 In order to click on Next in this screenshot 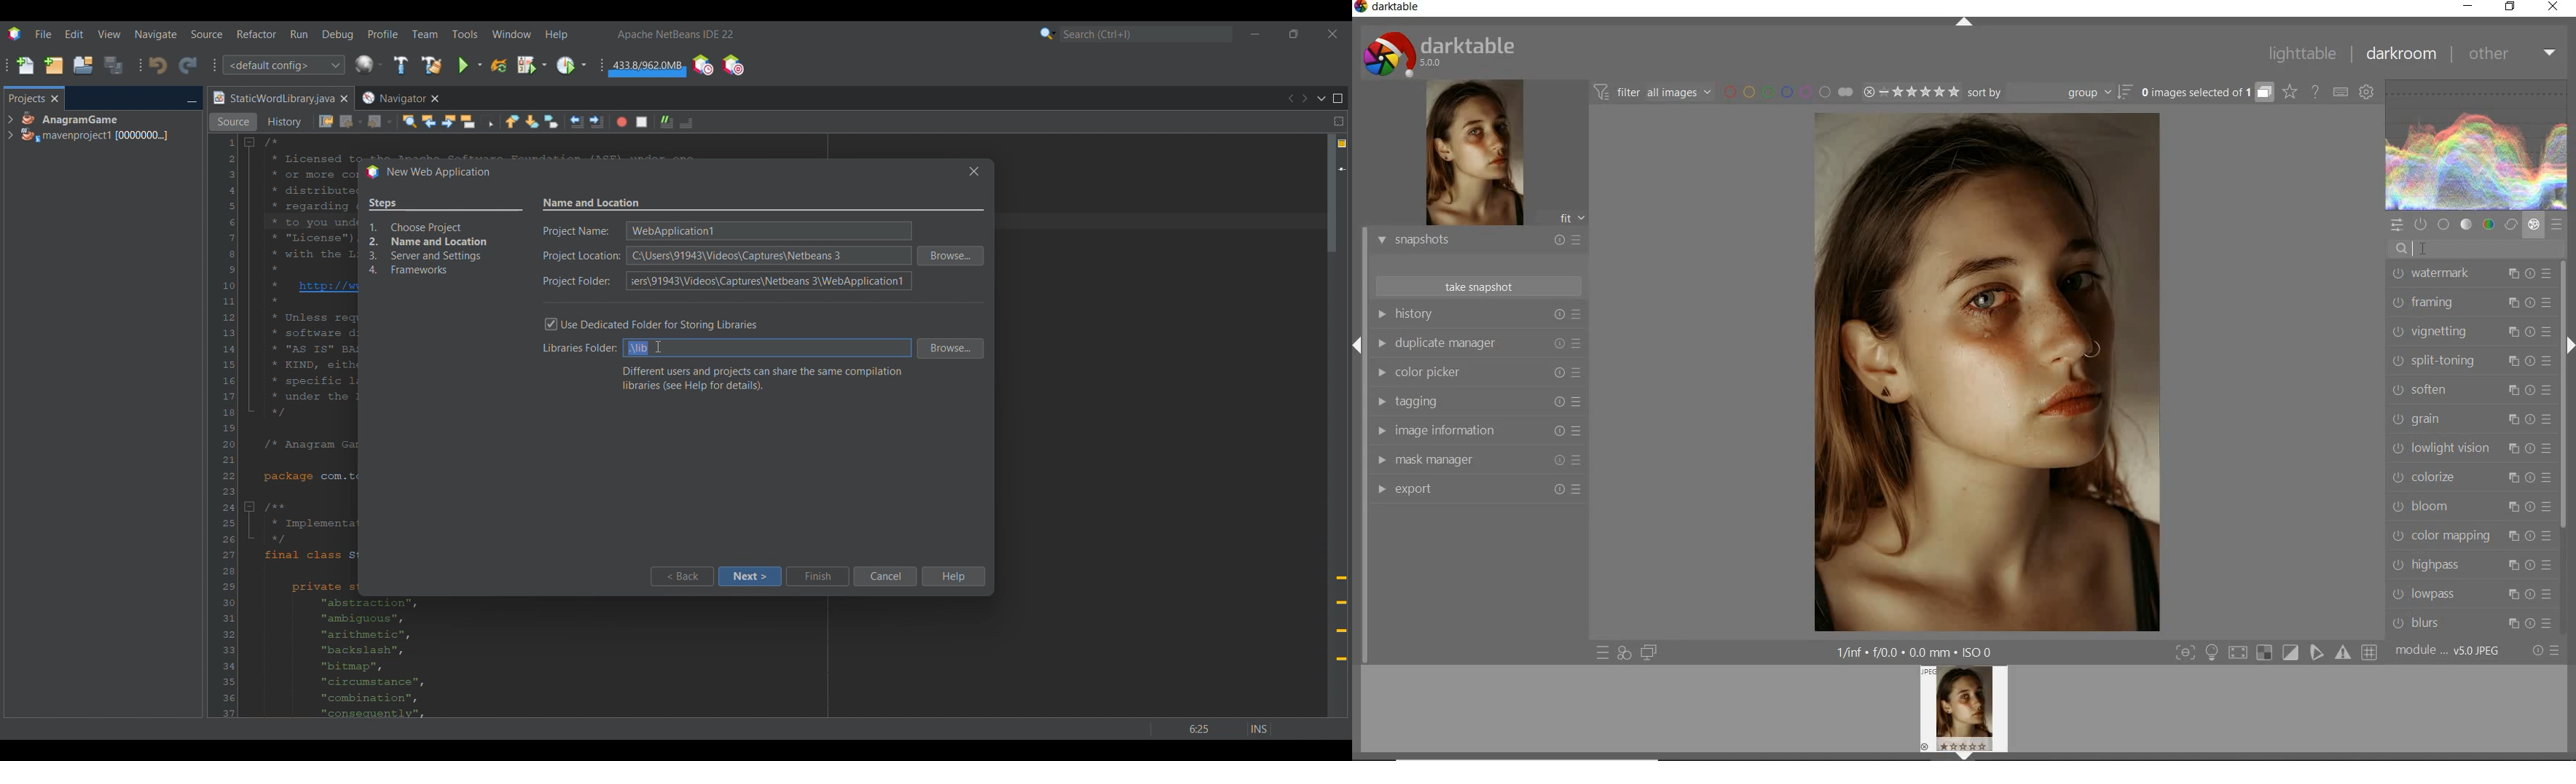, I will do `click(1304, 99)`.